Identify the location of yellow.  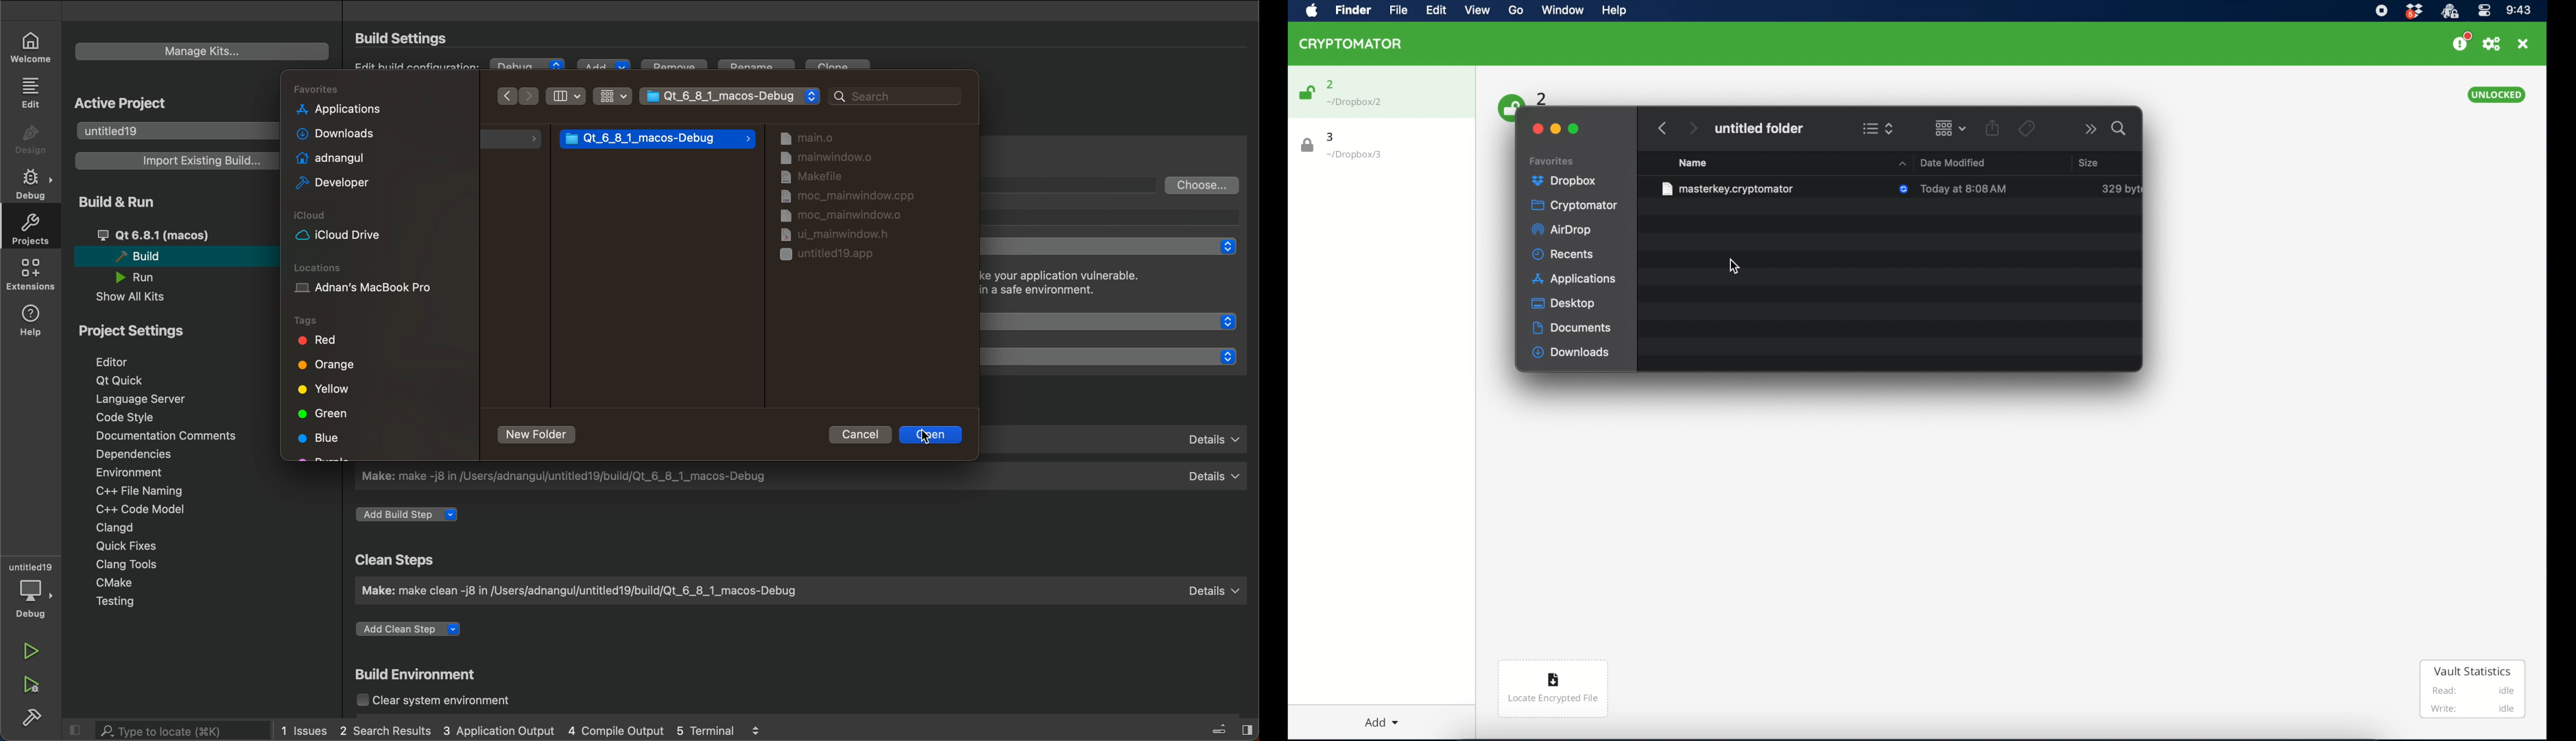
(322, 388).